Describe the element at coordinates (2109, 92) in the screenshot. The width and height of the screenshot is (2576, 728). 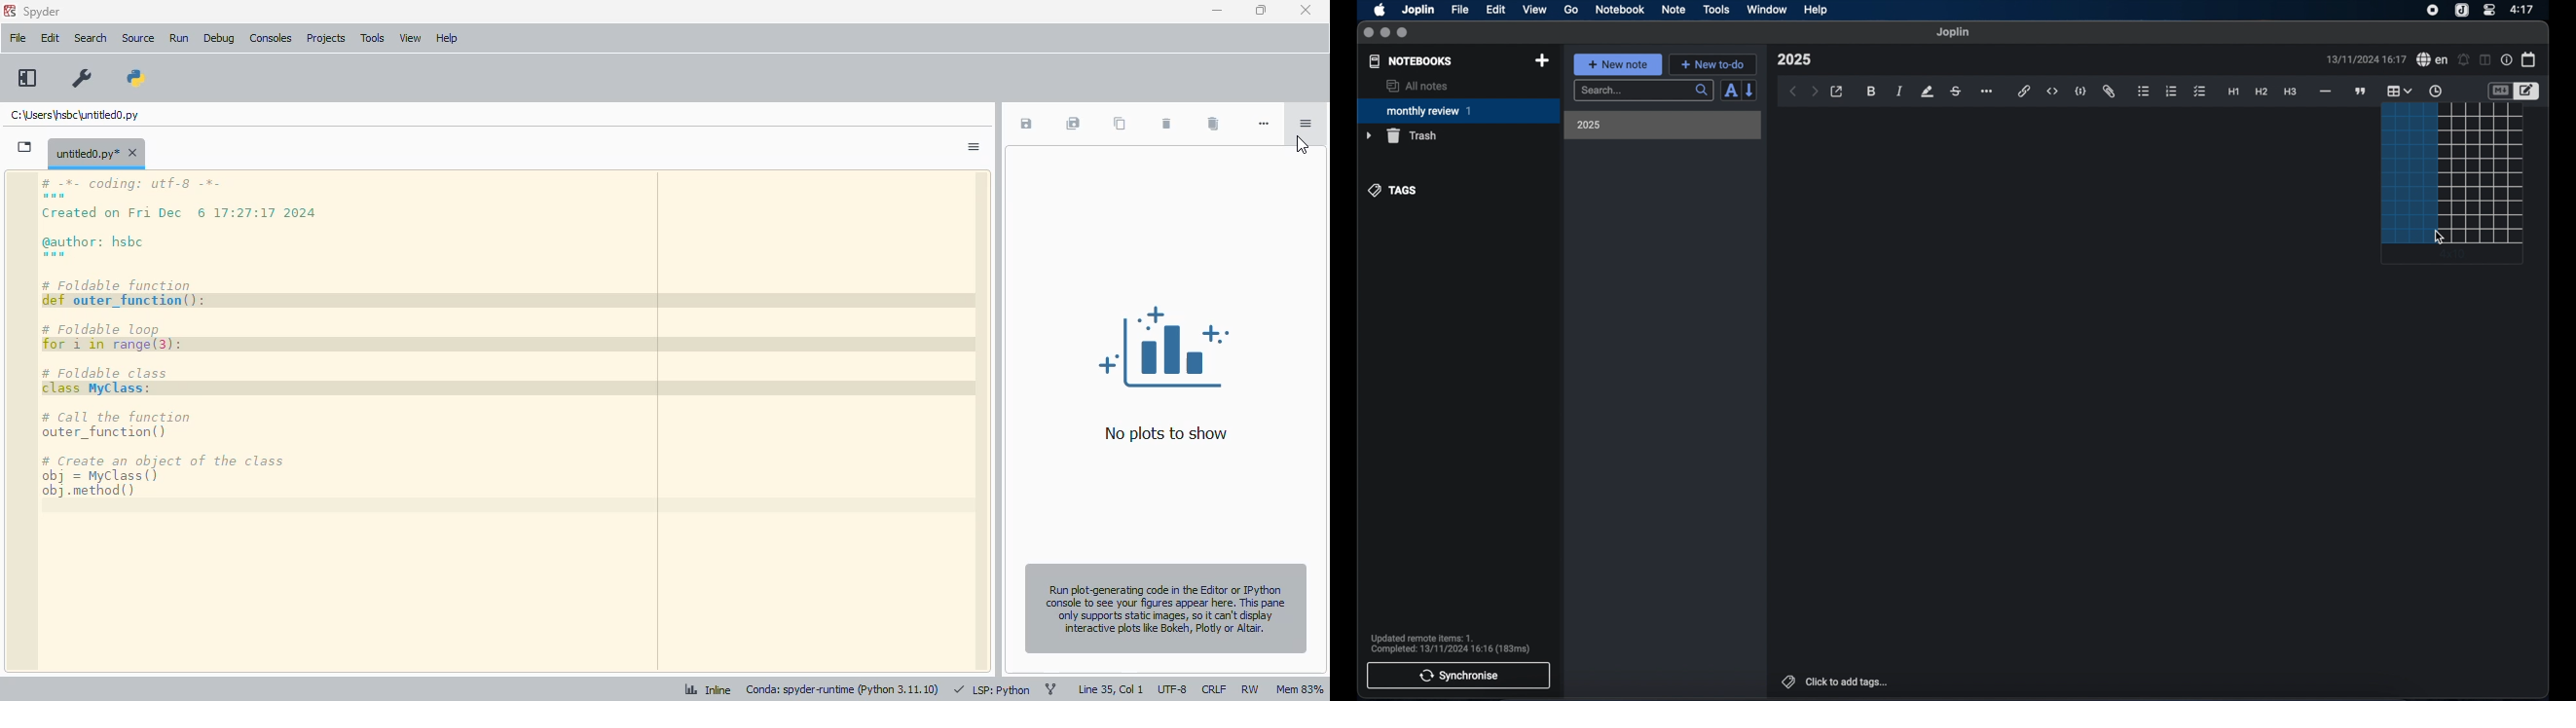
I see `attach file` at that location.